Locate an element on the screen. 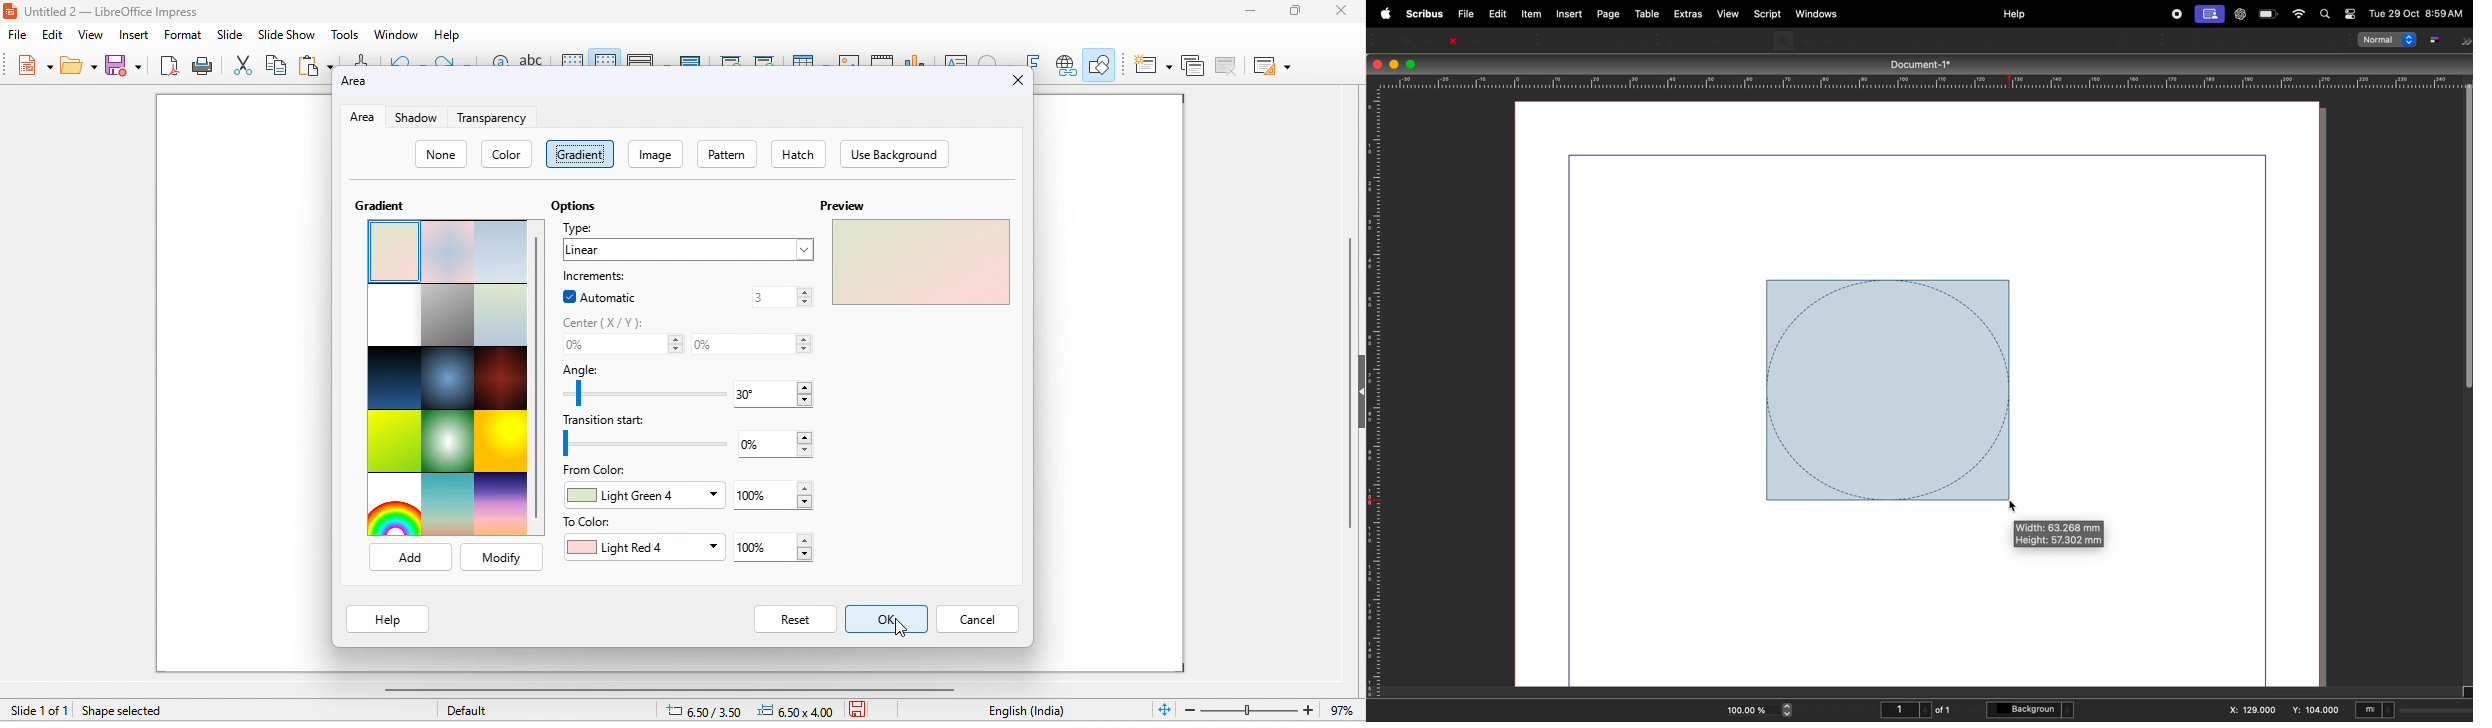  redo is located at coordinates (456, 60).